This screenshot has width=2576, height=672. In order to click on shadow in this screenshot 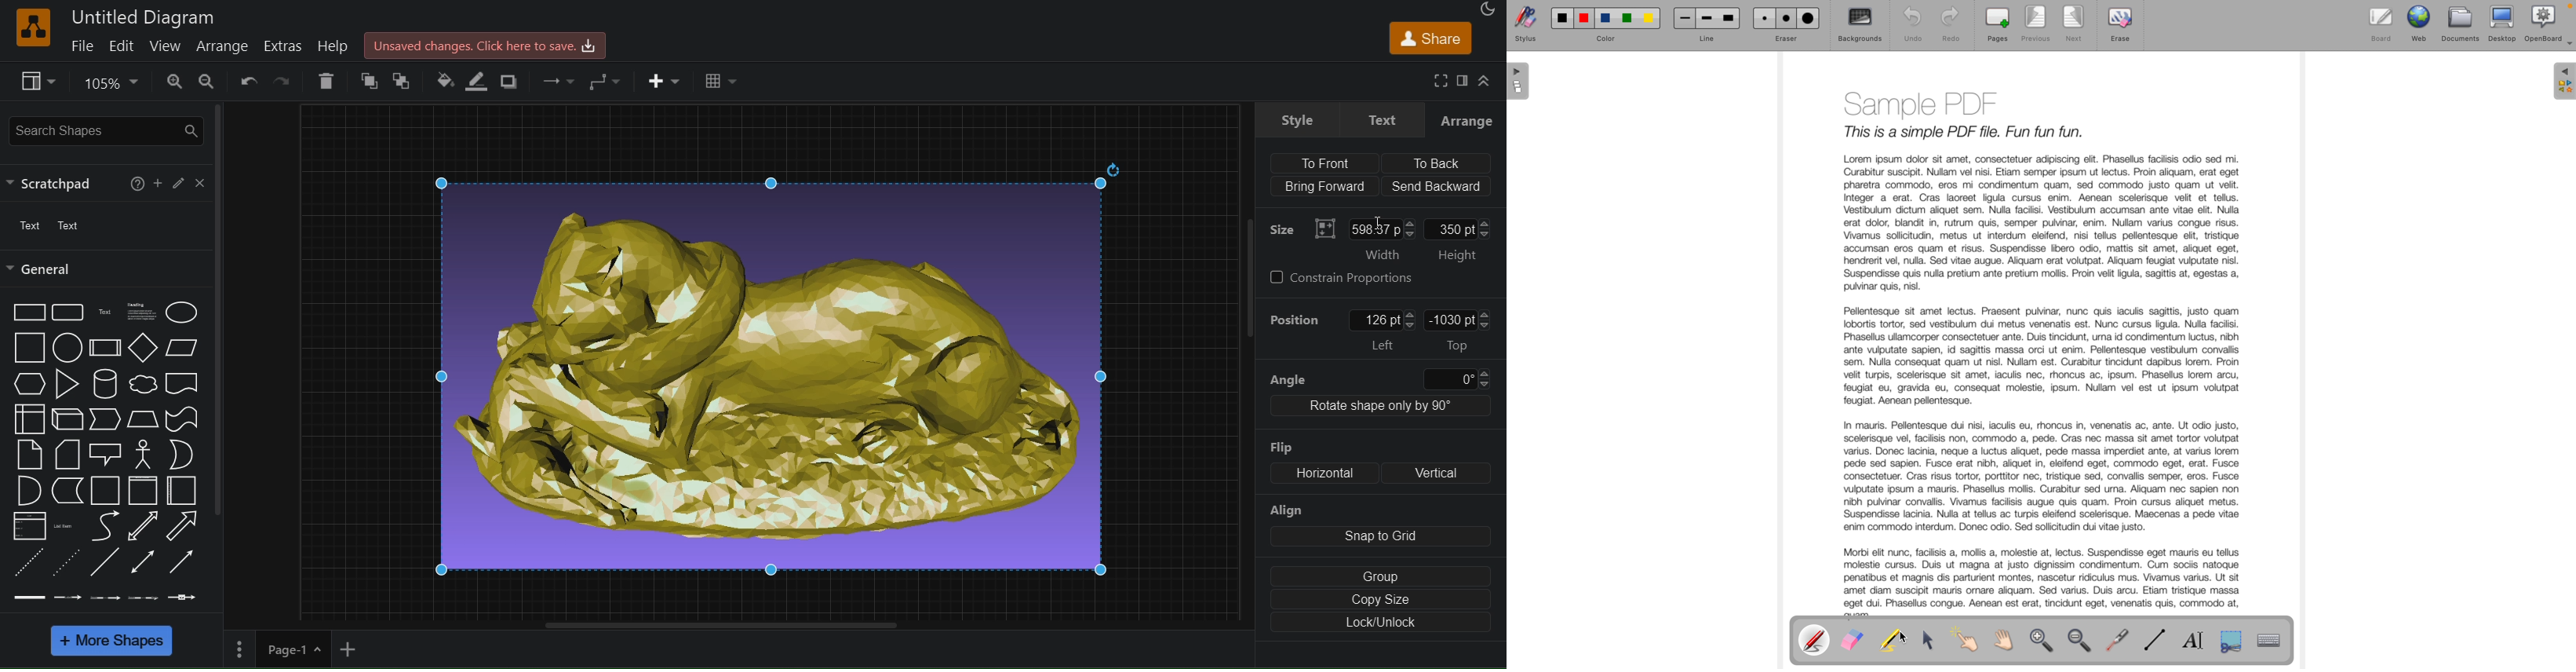, I will do `click(515, 81)`.